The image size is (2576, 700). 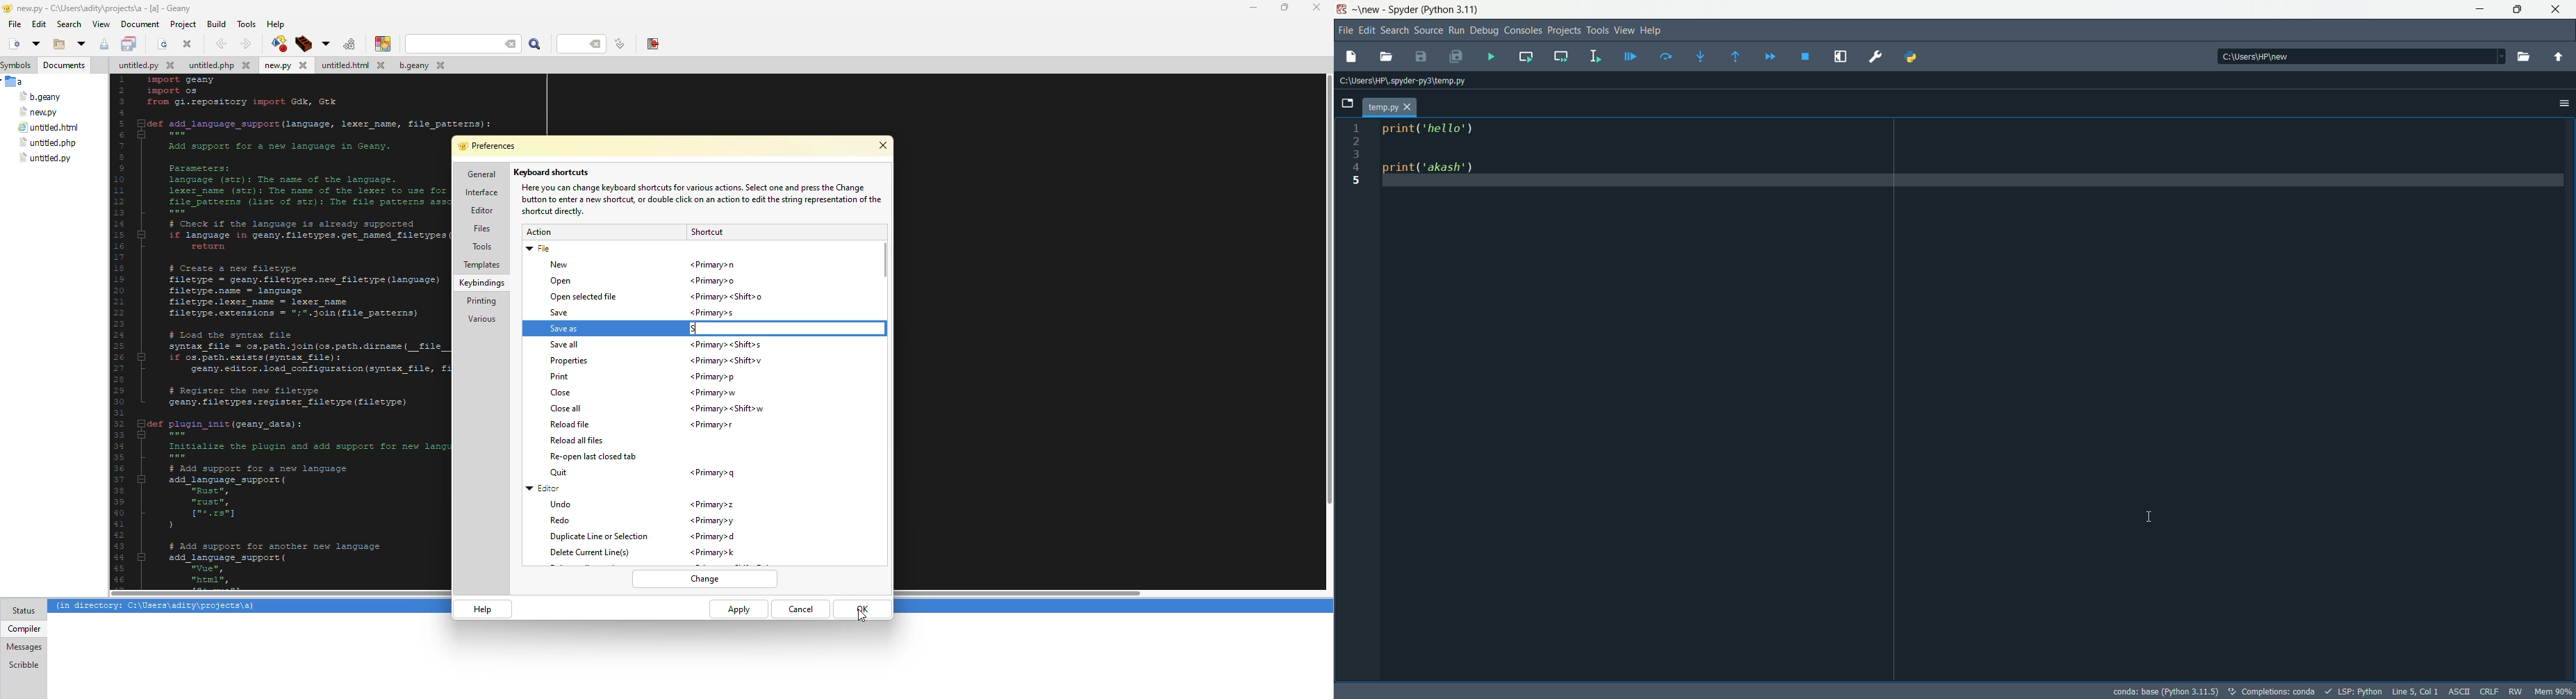 What do you see at coordinates (2231, 691) in the screenshot?
I see `Correct Code` at bounding box center [2231, 691].